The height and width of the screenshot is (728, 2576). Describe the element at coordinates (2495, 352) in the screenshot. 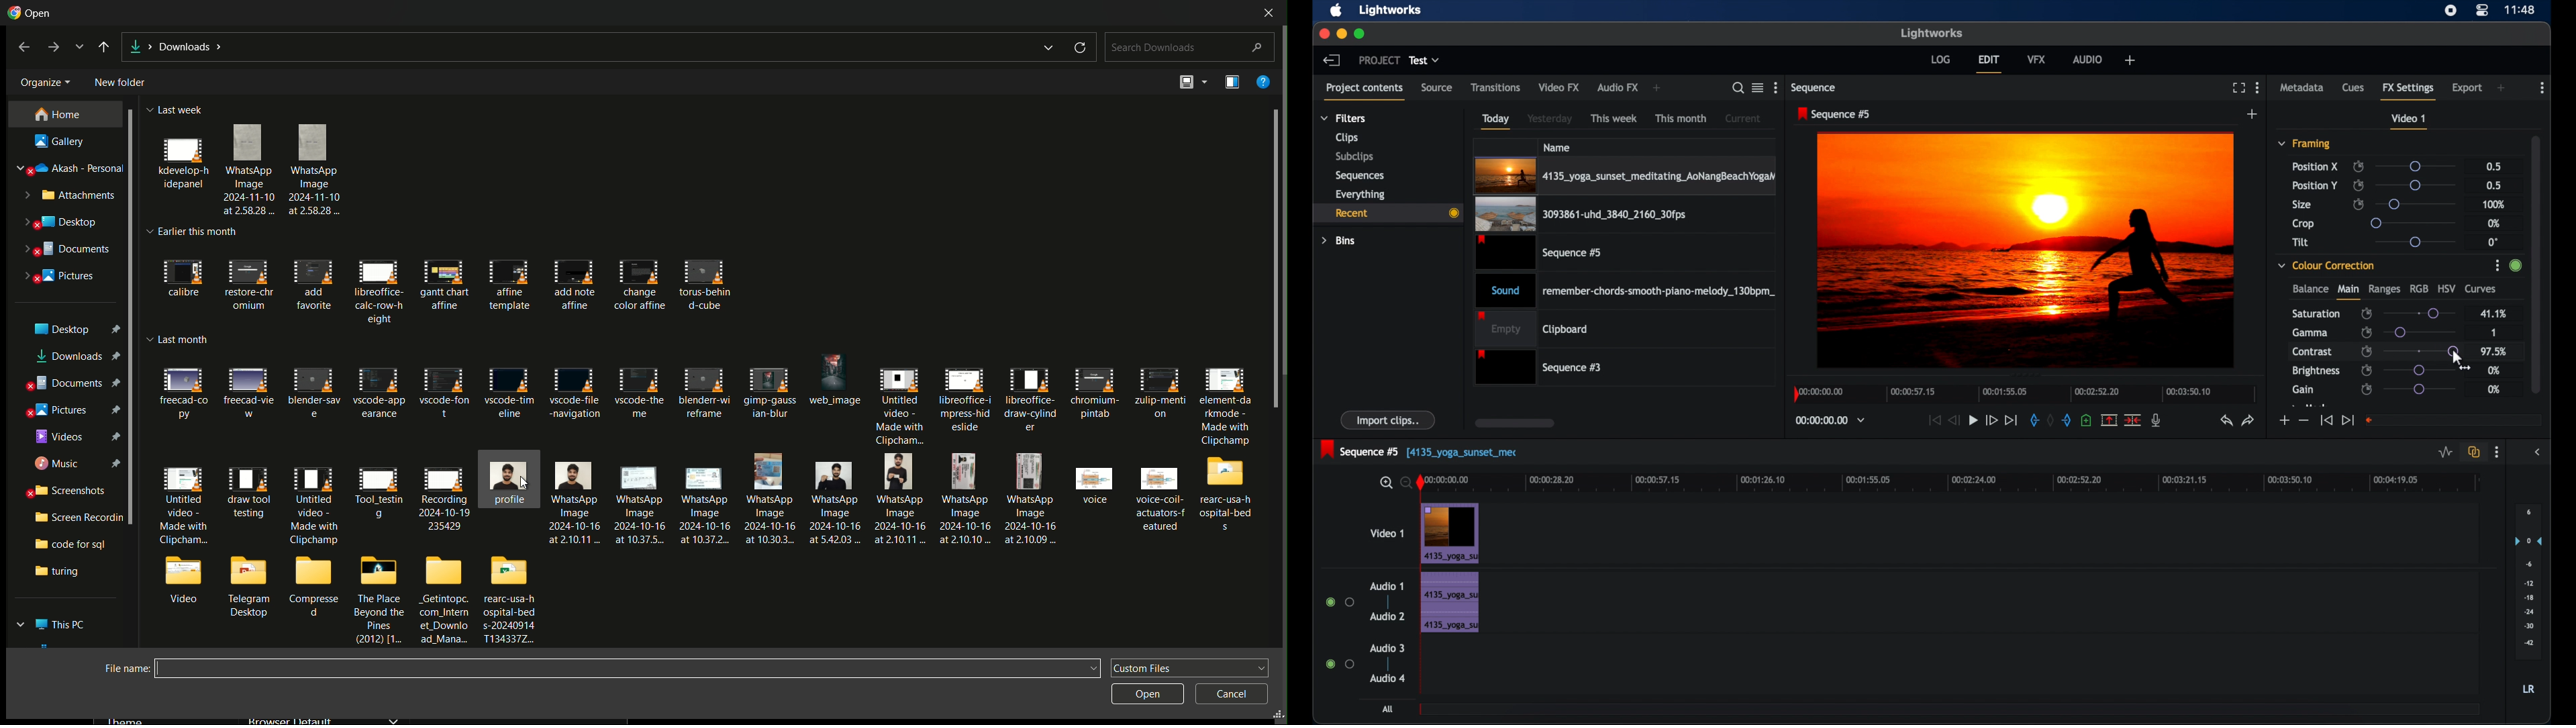

I see `97.5%` at that location.